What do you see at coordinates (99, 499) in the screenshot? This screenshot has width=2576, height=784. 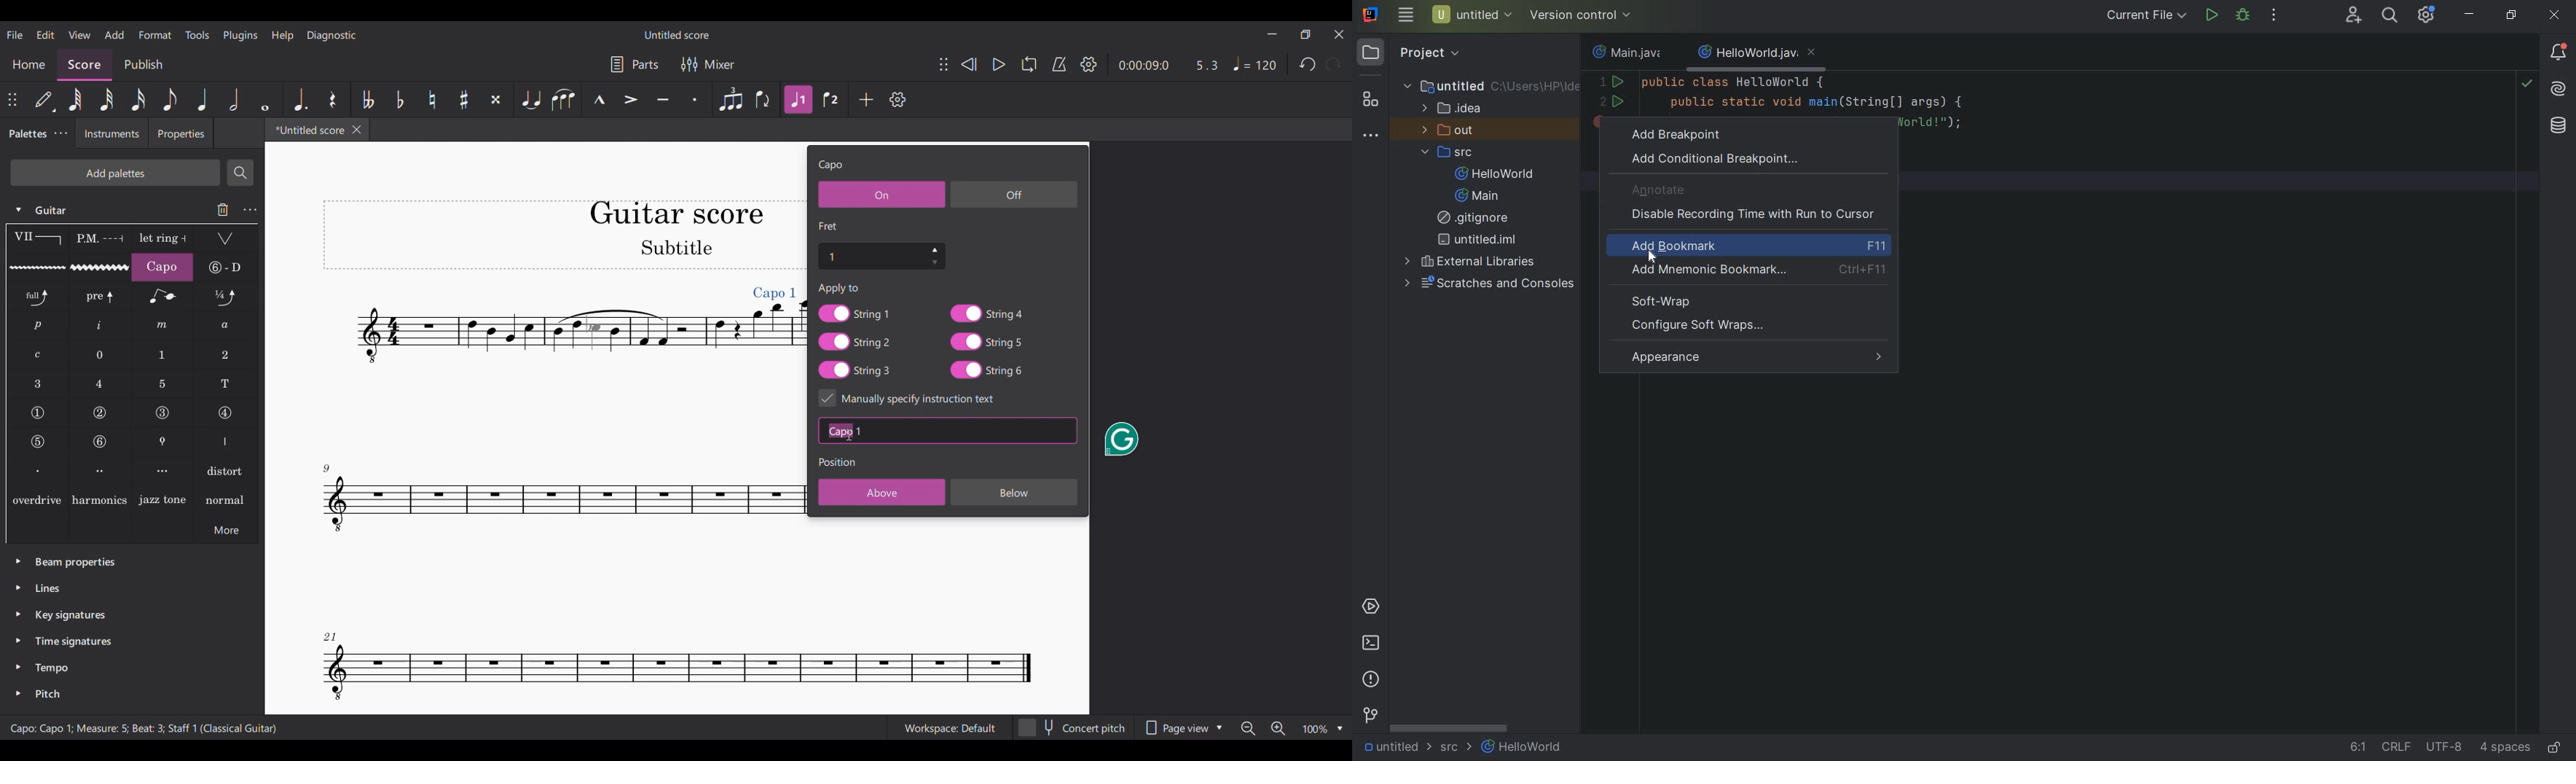 I see `Harmonics` at bounding box center [99, 499].